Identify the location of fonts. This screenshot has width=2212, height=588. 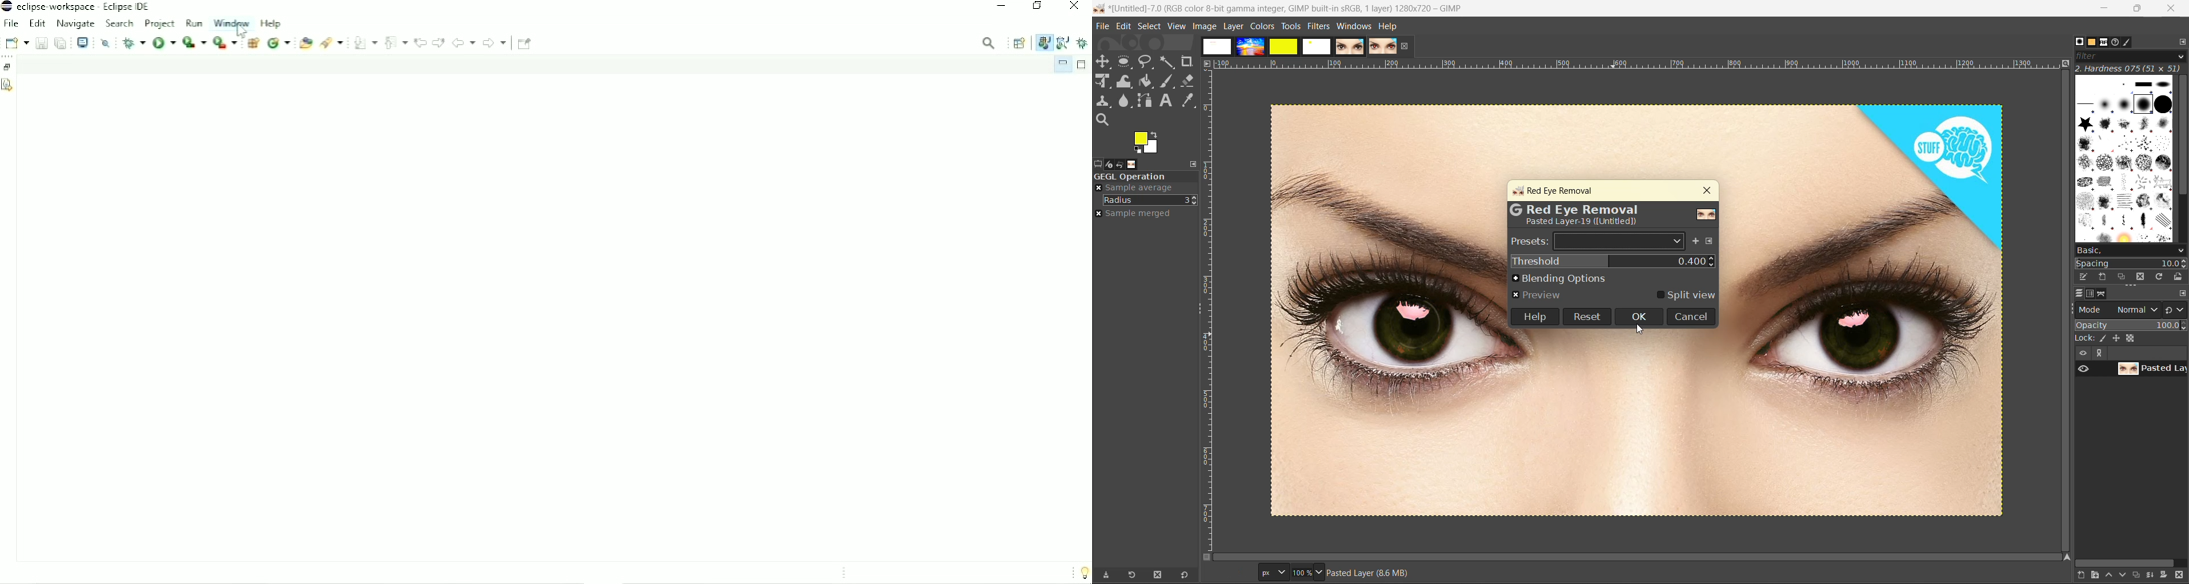
(2102, 42).